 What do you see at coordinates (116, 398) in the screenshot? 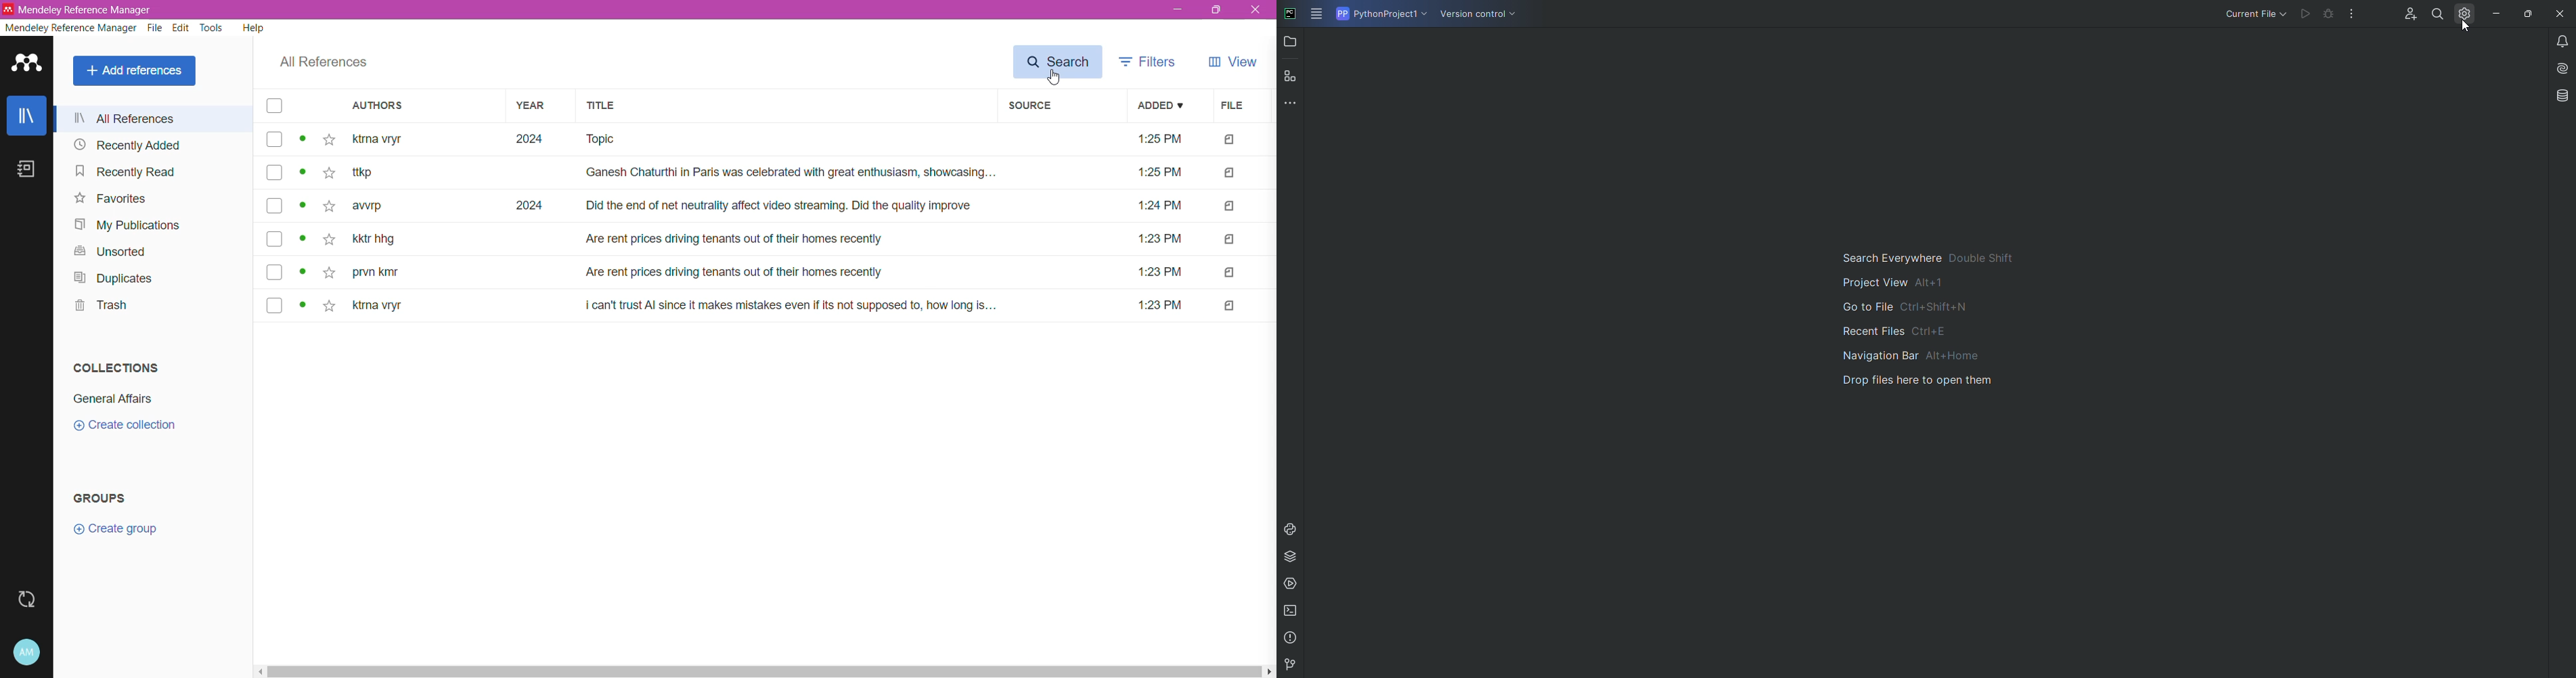
I see `Collection Name` at bounding box center [116, 398].